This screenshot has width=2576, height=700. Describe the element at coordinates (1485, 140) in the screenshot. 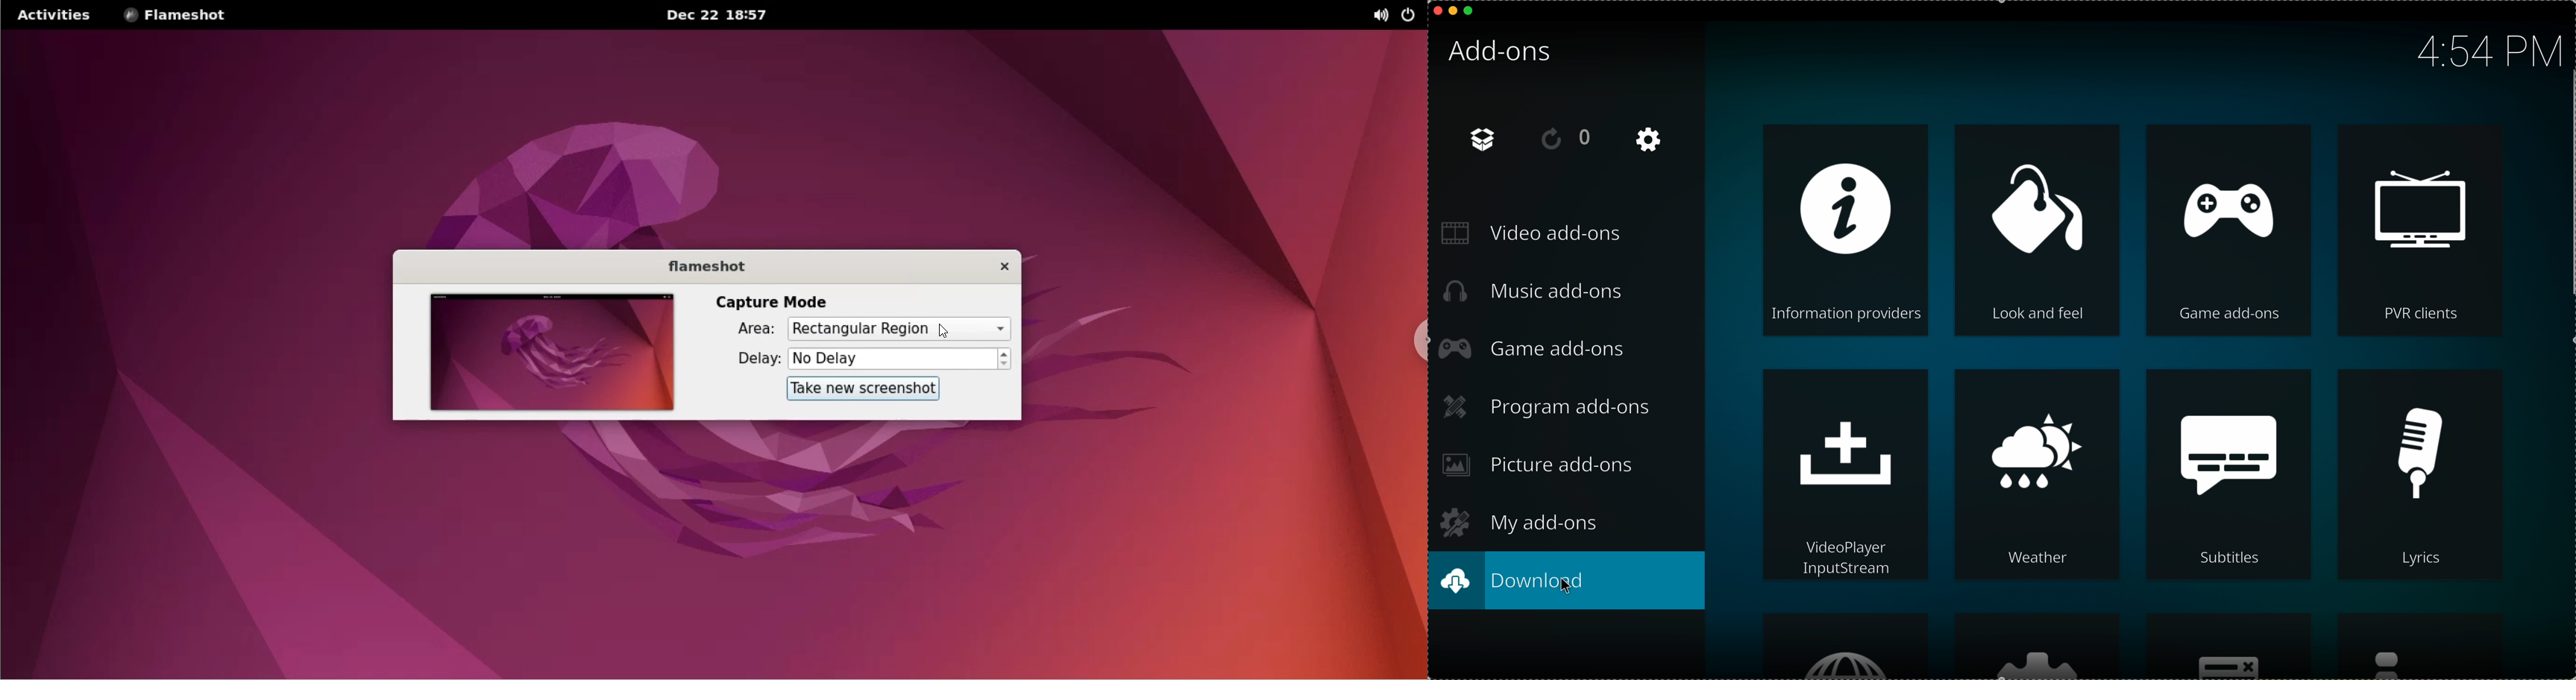

I see `add ons` at that location.